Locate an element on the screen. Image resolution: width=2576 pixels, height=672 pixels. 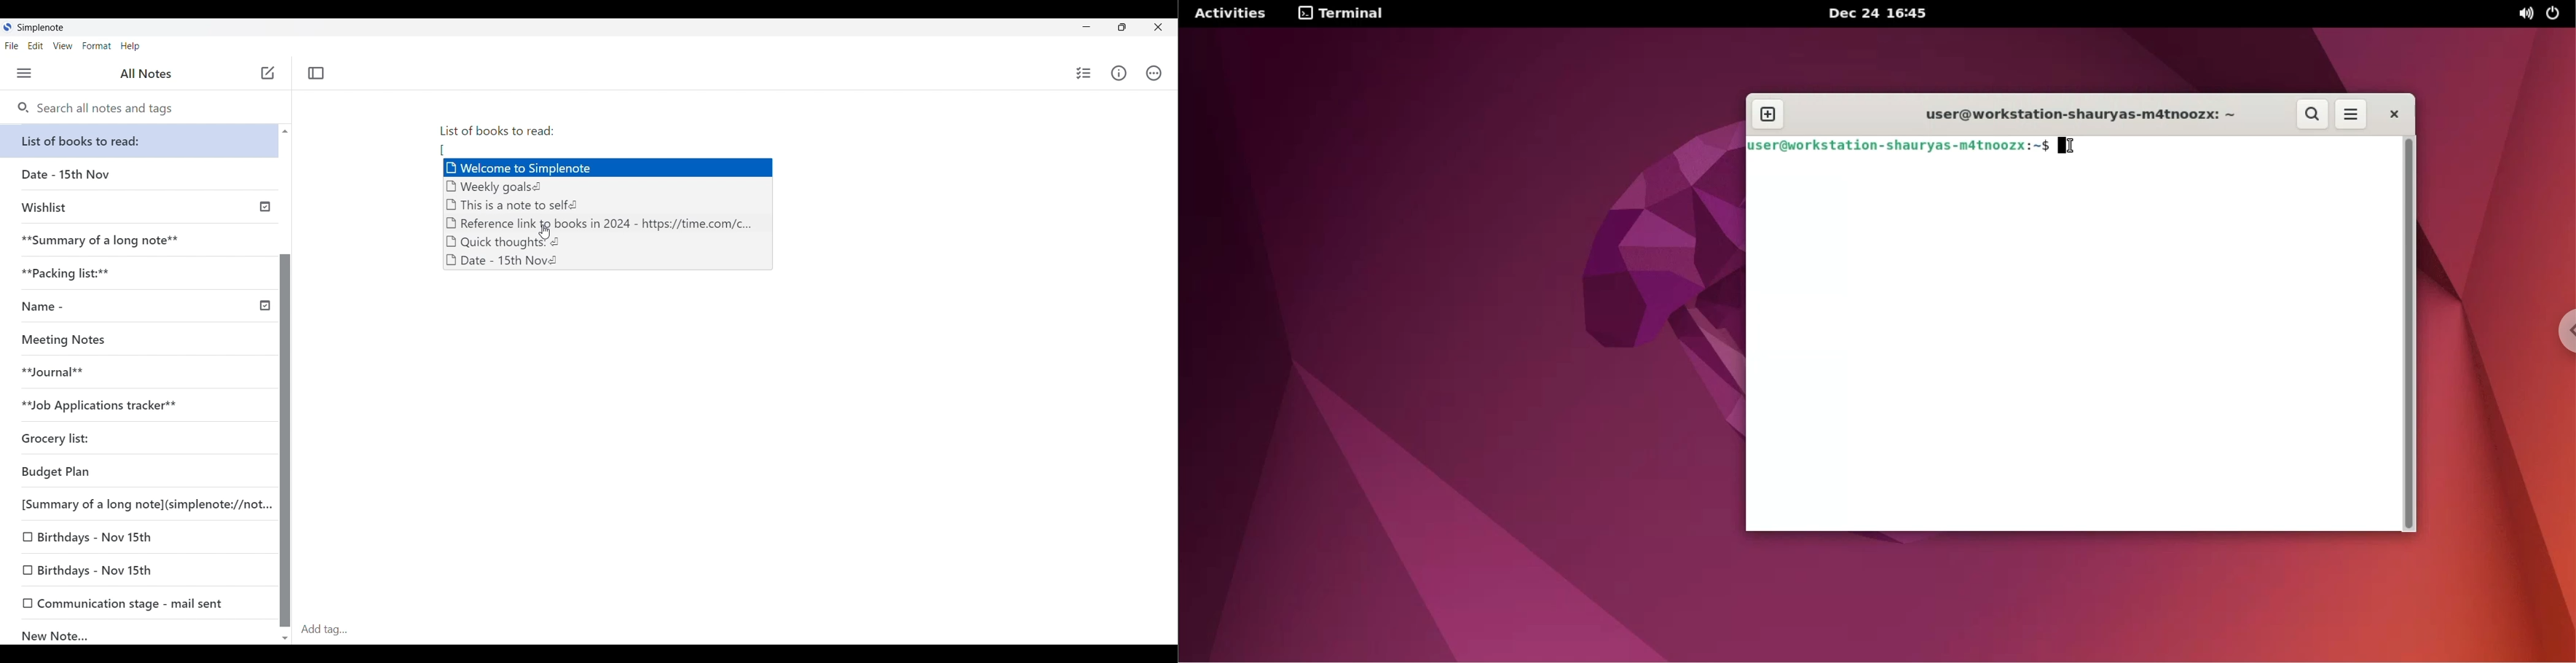
Format is located at coordinates (97, 46).